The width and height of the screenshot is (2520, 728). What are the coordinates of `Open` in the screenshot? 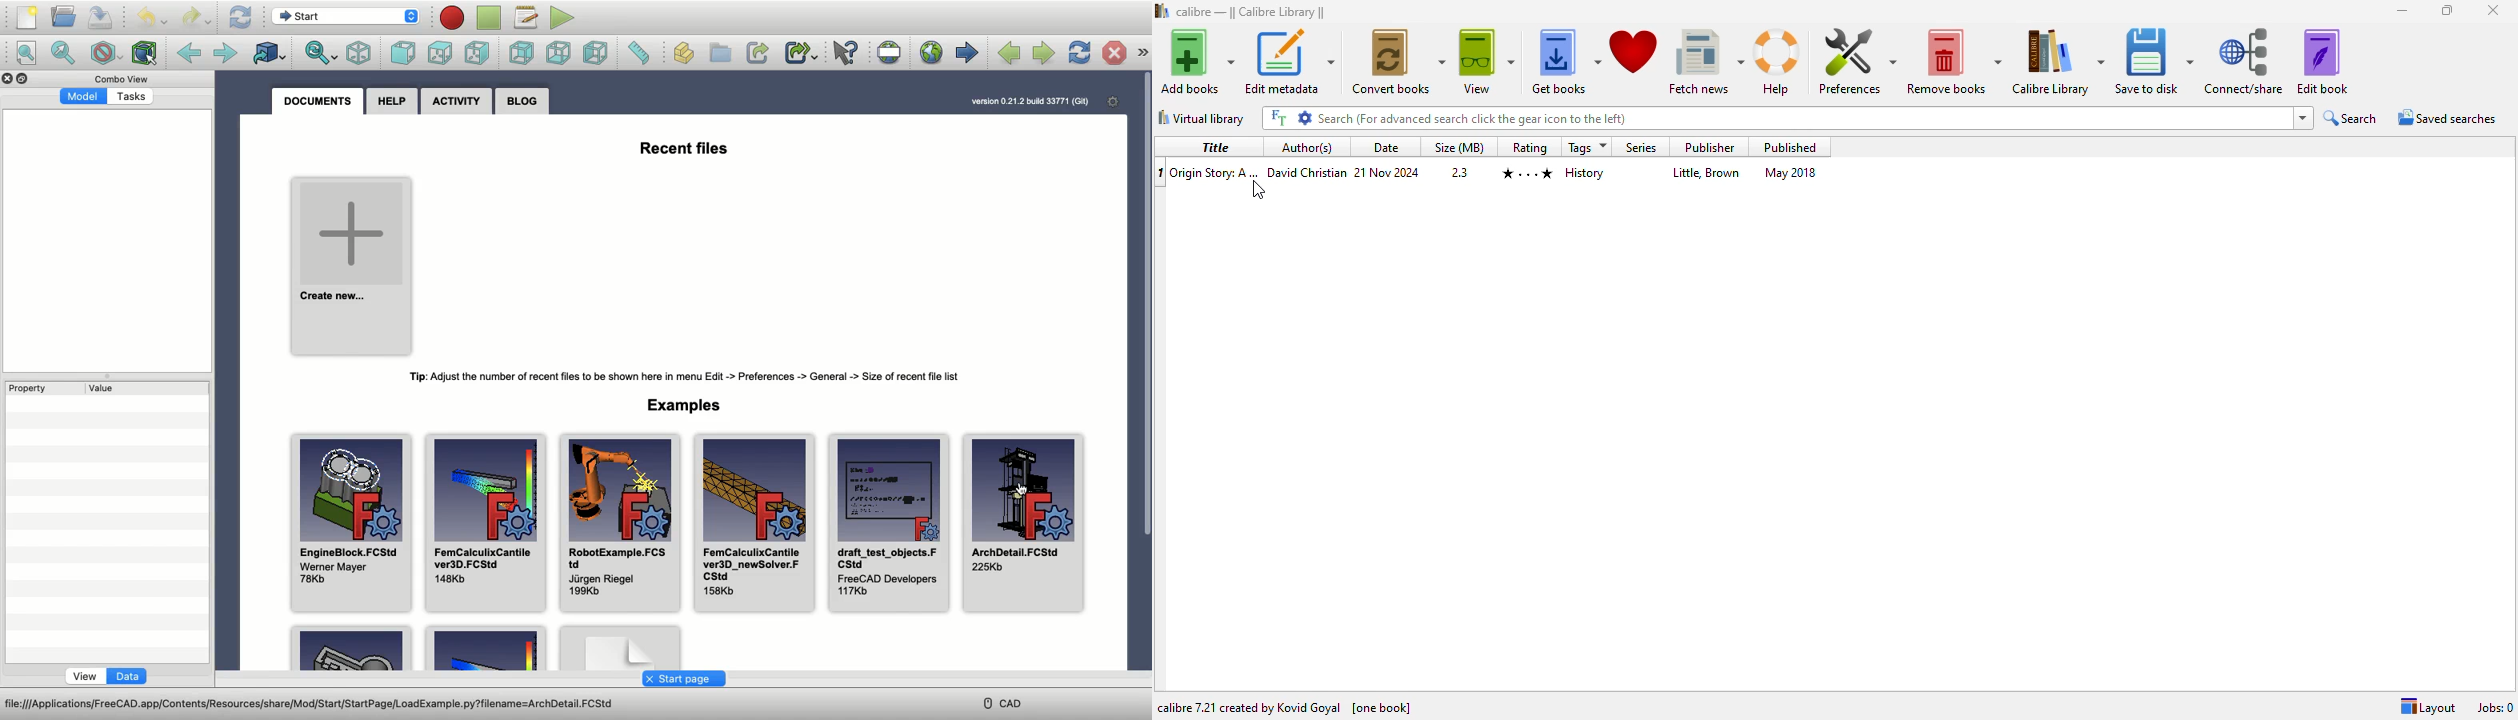 It's located at (64, 16).